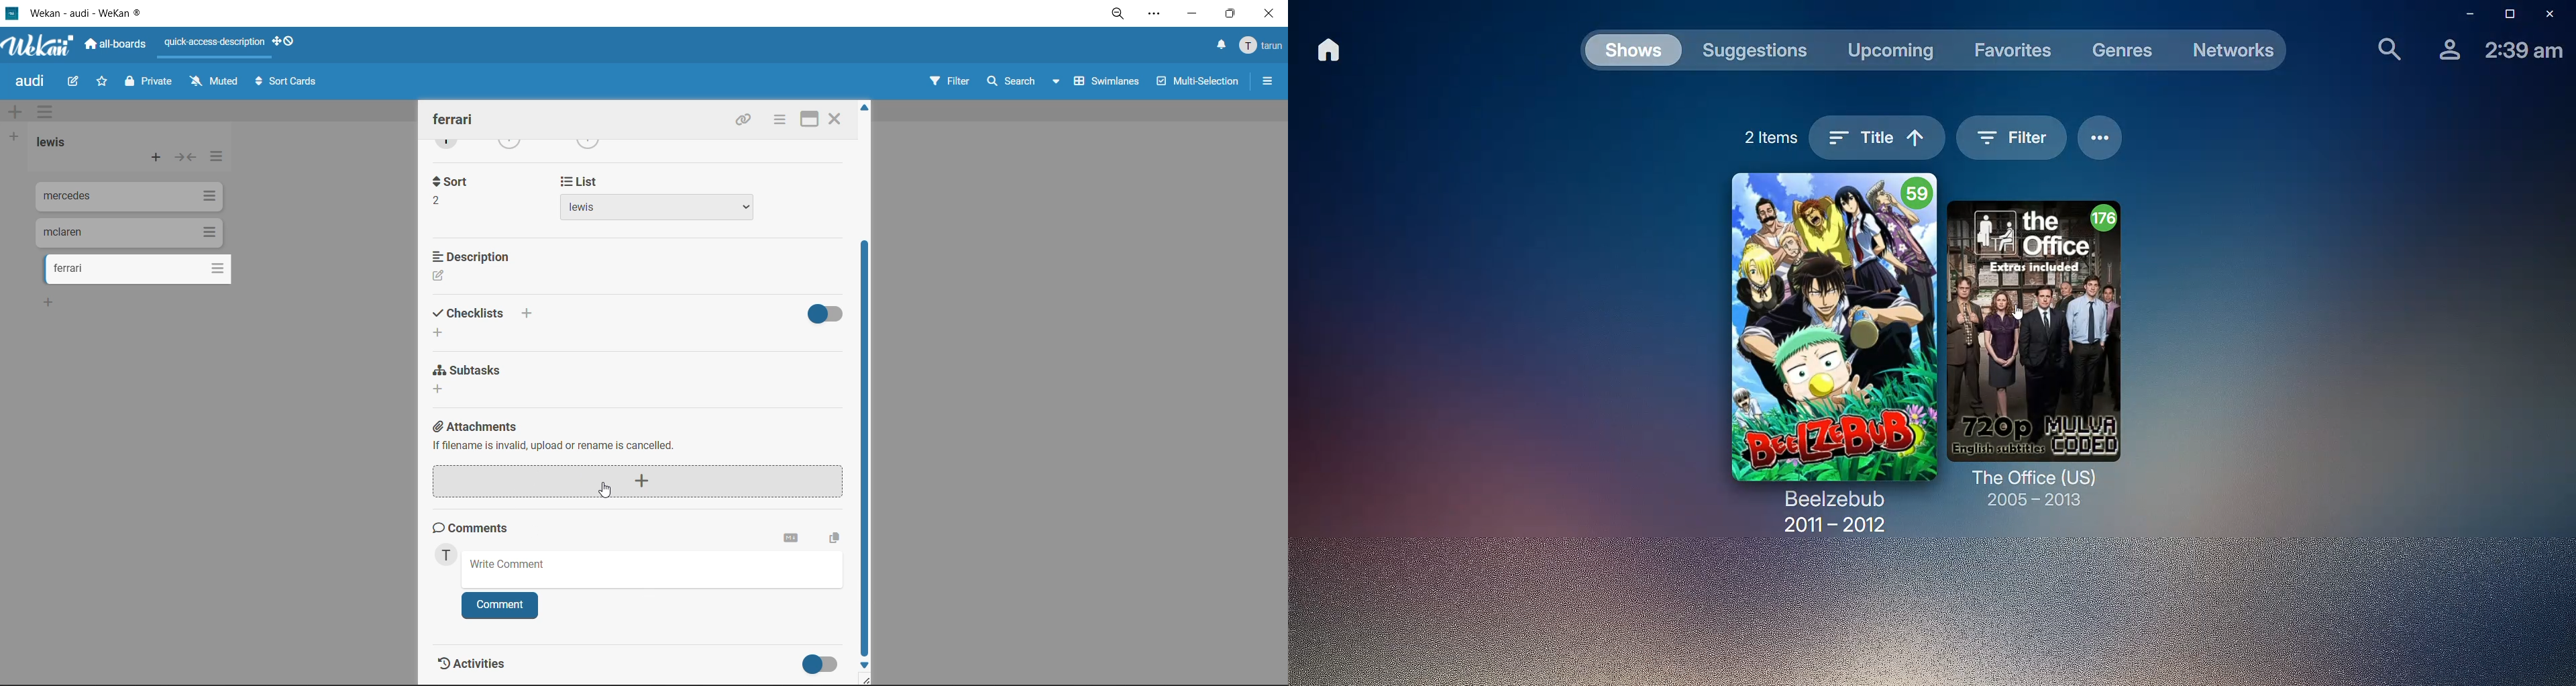  Describe the element at coordinates (212, 47) in the screenshot. I see `quick access description` at that location.